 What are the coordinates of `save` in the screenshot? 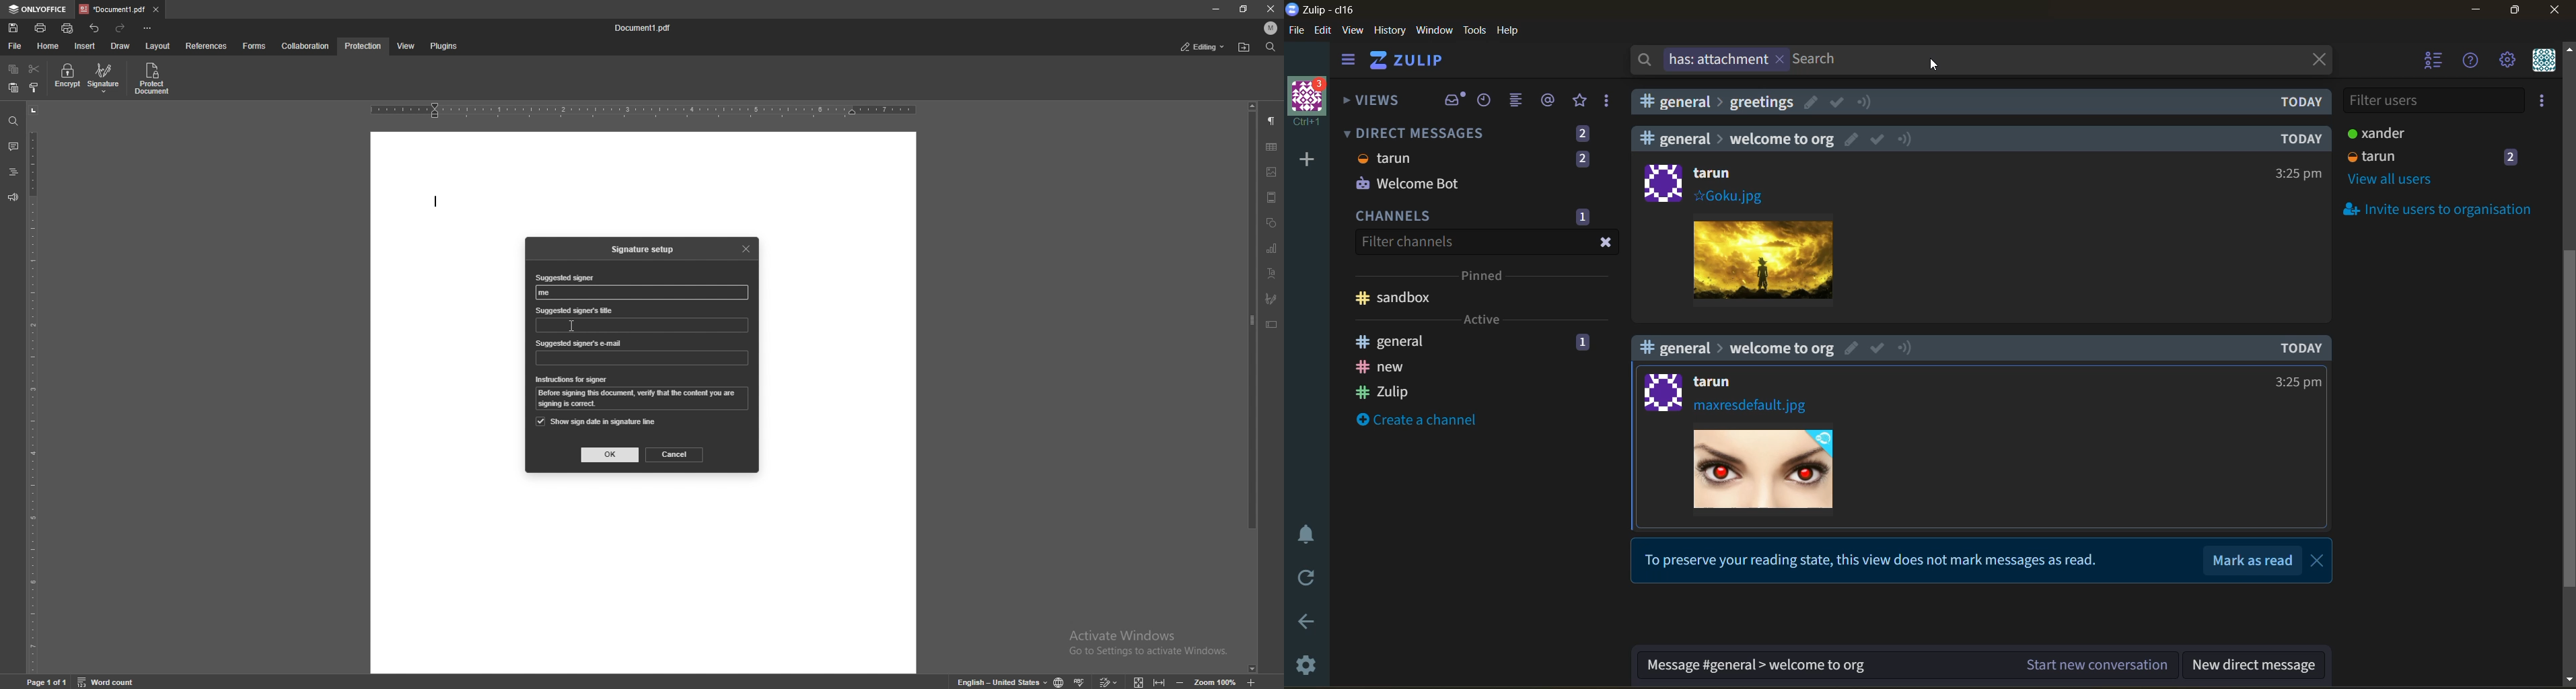 It's located at (15, 28).